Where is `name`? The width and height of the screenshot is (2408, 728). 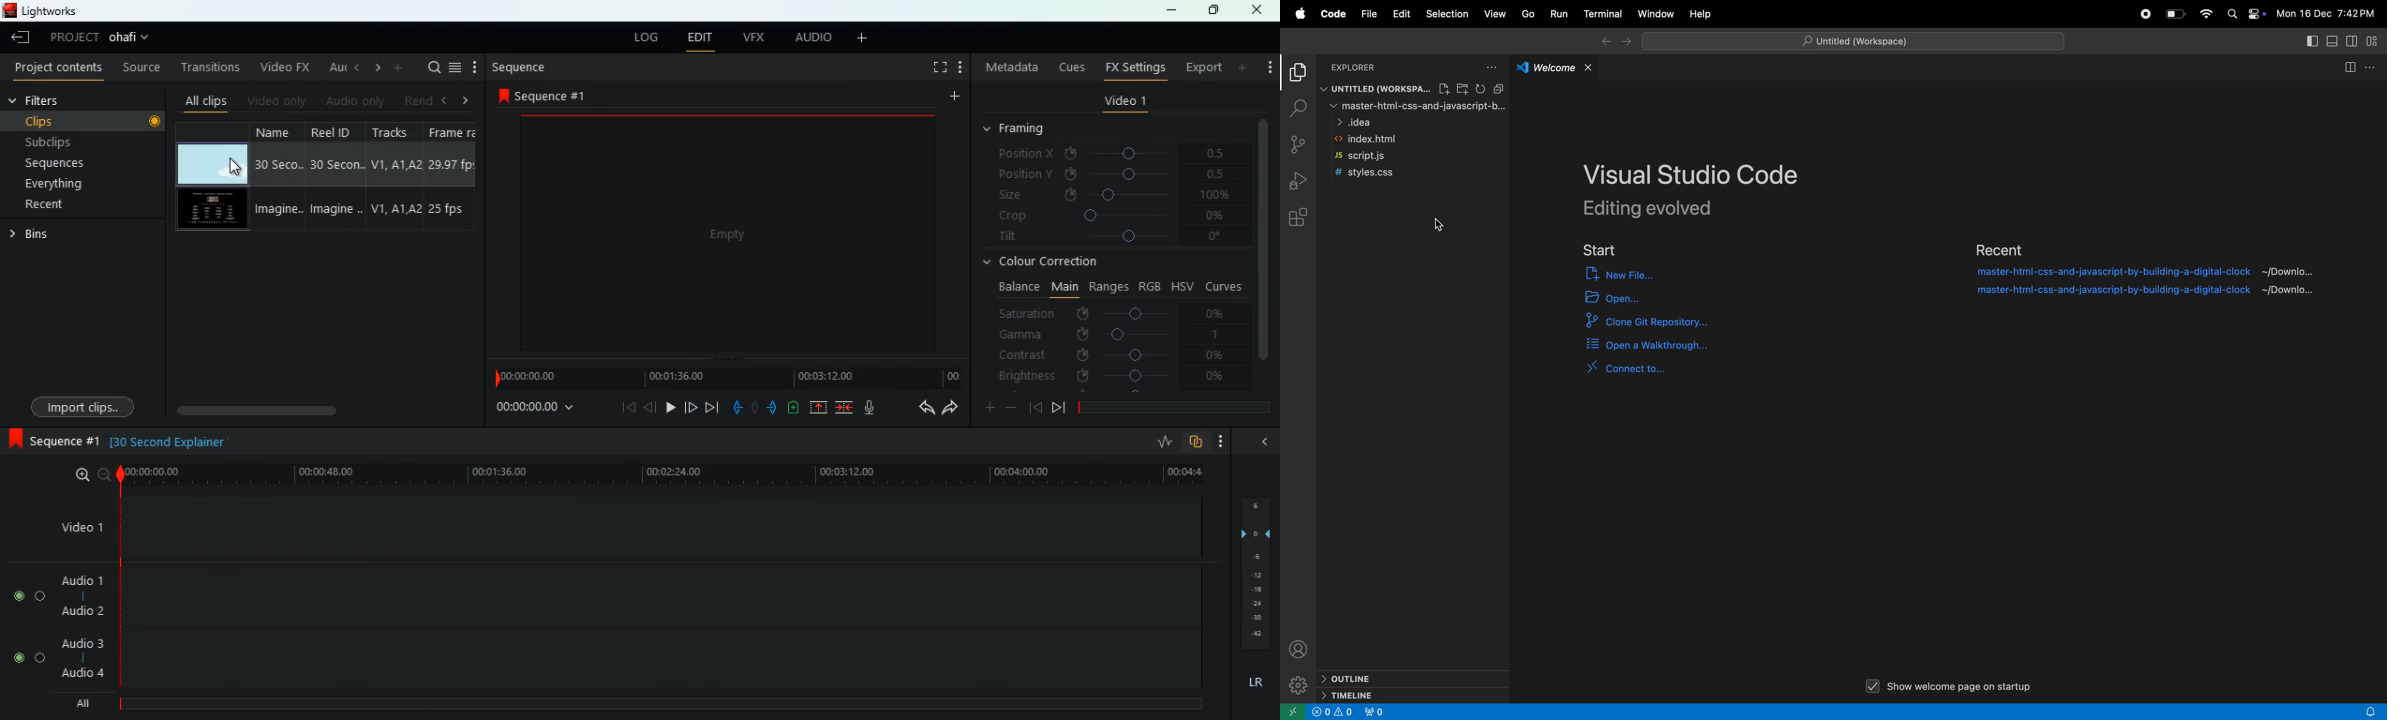 name is located at coordinates (279, 178).